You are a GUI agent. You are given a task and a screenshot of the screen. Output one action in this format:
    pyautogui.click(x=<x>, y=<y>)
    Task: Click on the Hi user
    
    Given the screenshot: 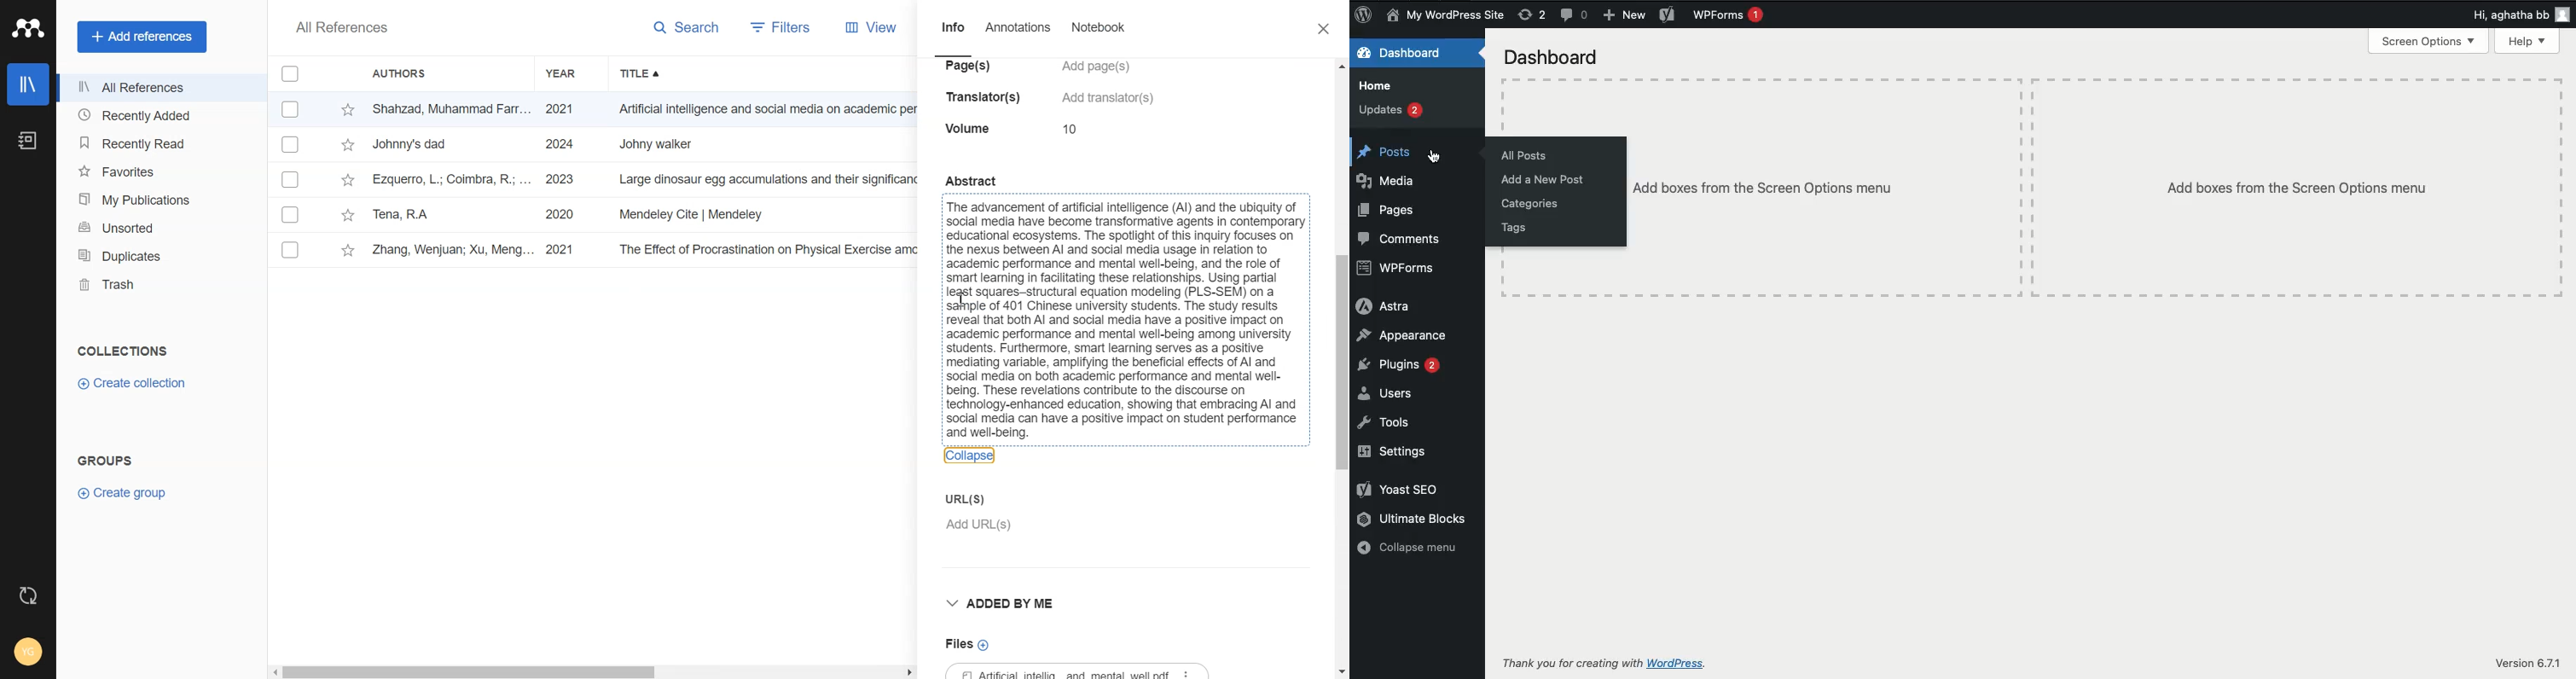 What is the action you would take?
    pyautogui.click(x=2519, y=13)
    